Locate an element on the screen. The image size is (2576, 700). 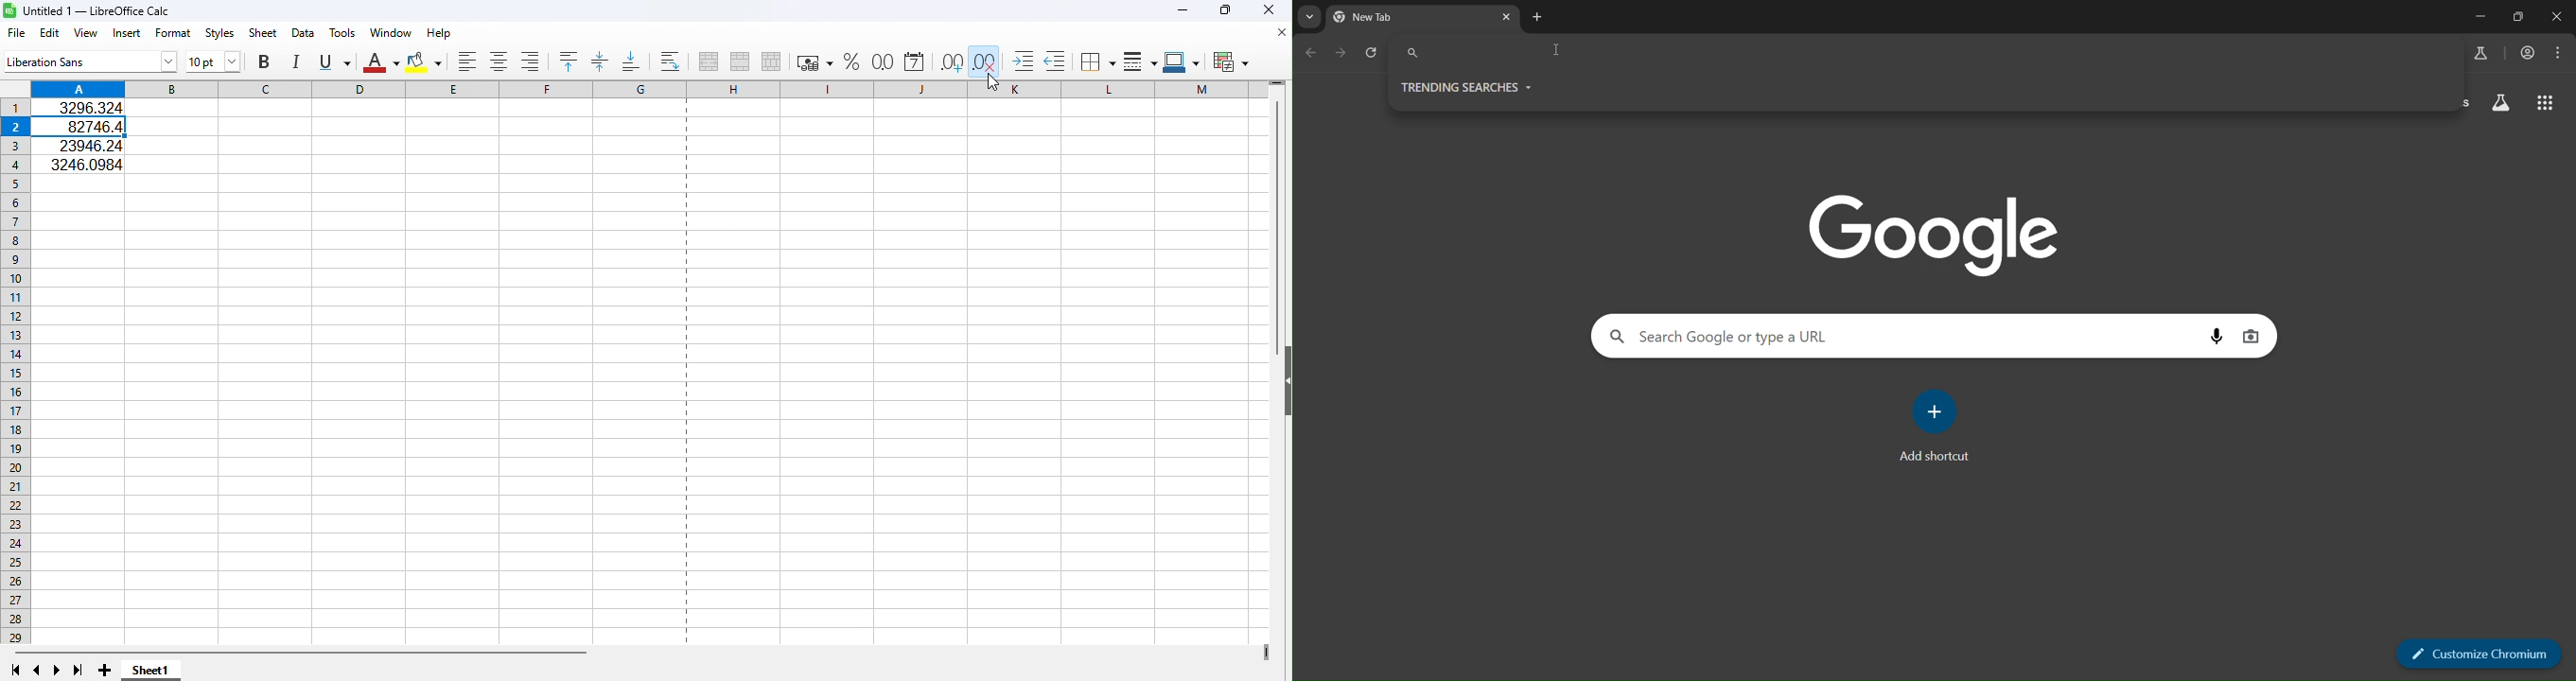
Minimize is located at coordinates (1184, 10).